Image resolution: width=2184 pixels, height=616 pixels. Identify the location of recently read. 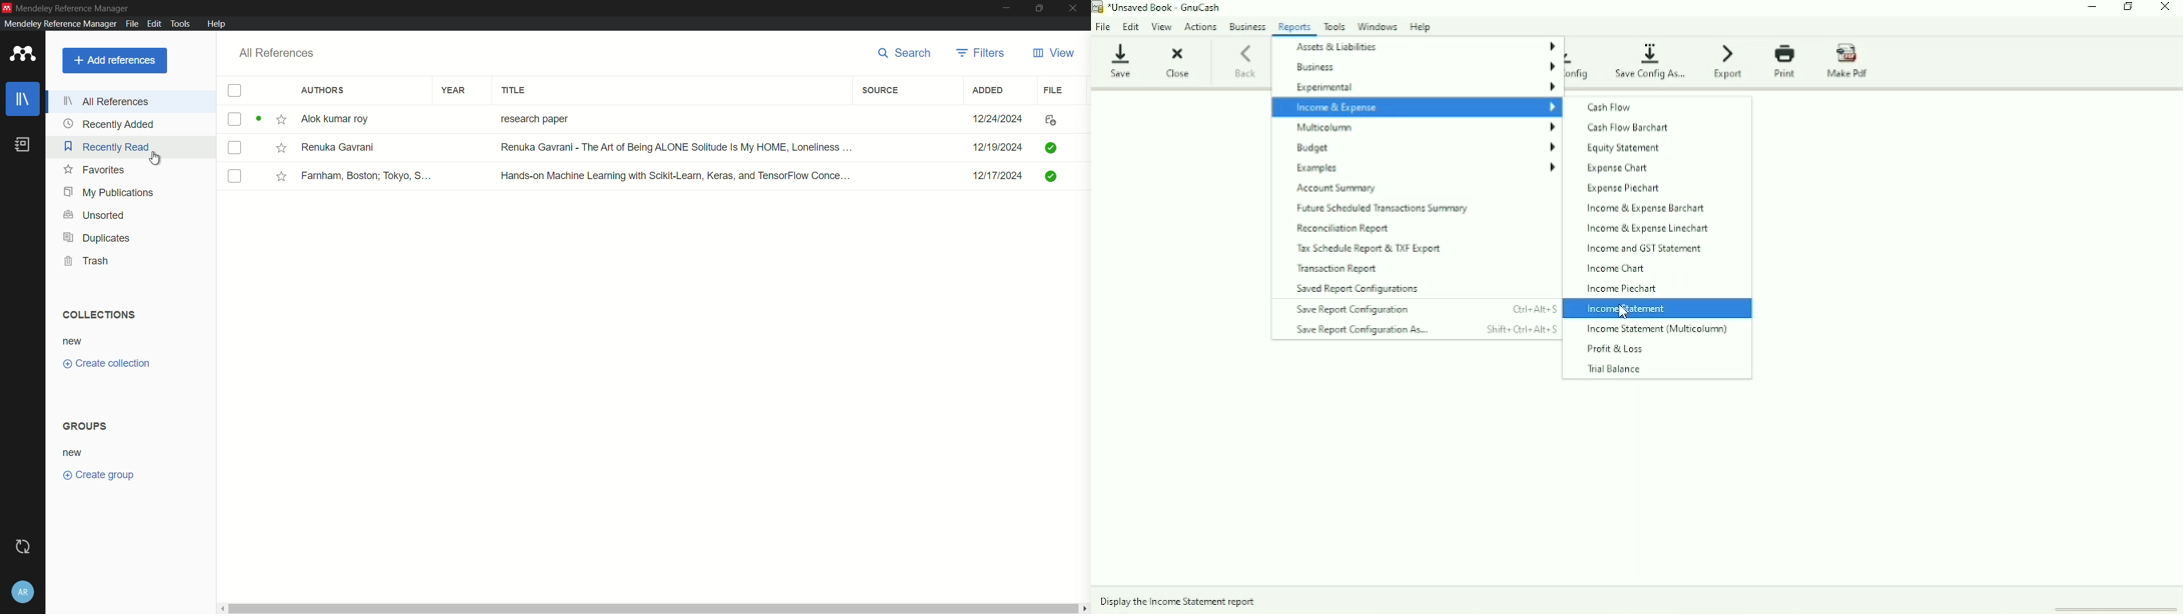
(106, 146).